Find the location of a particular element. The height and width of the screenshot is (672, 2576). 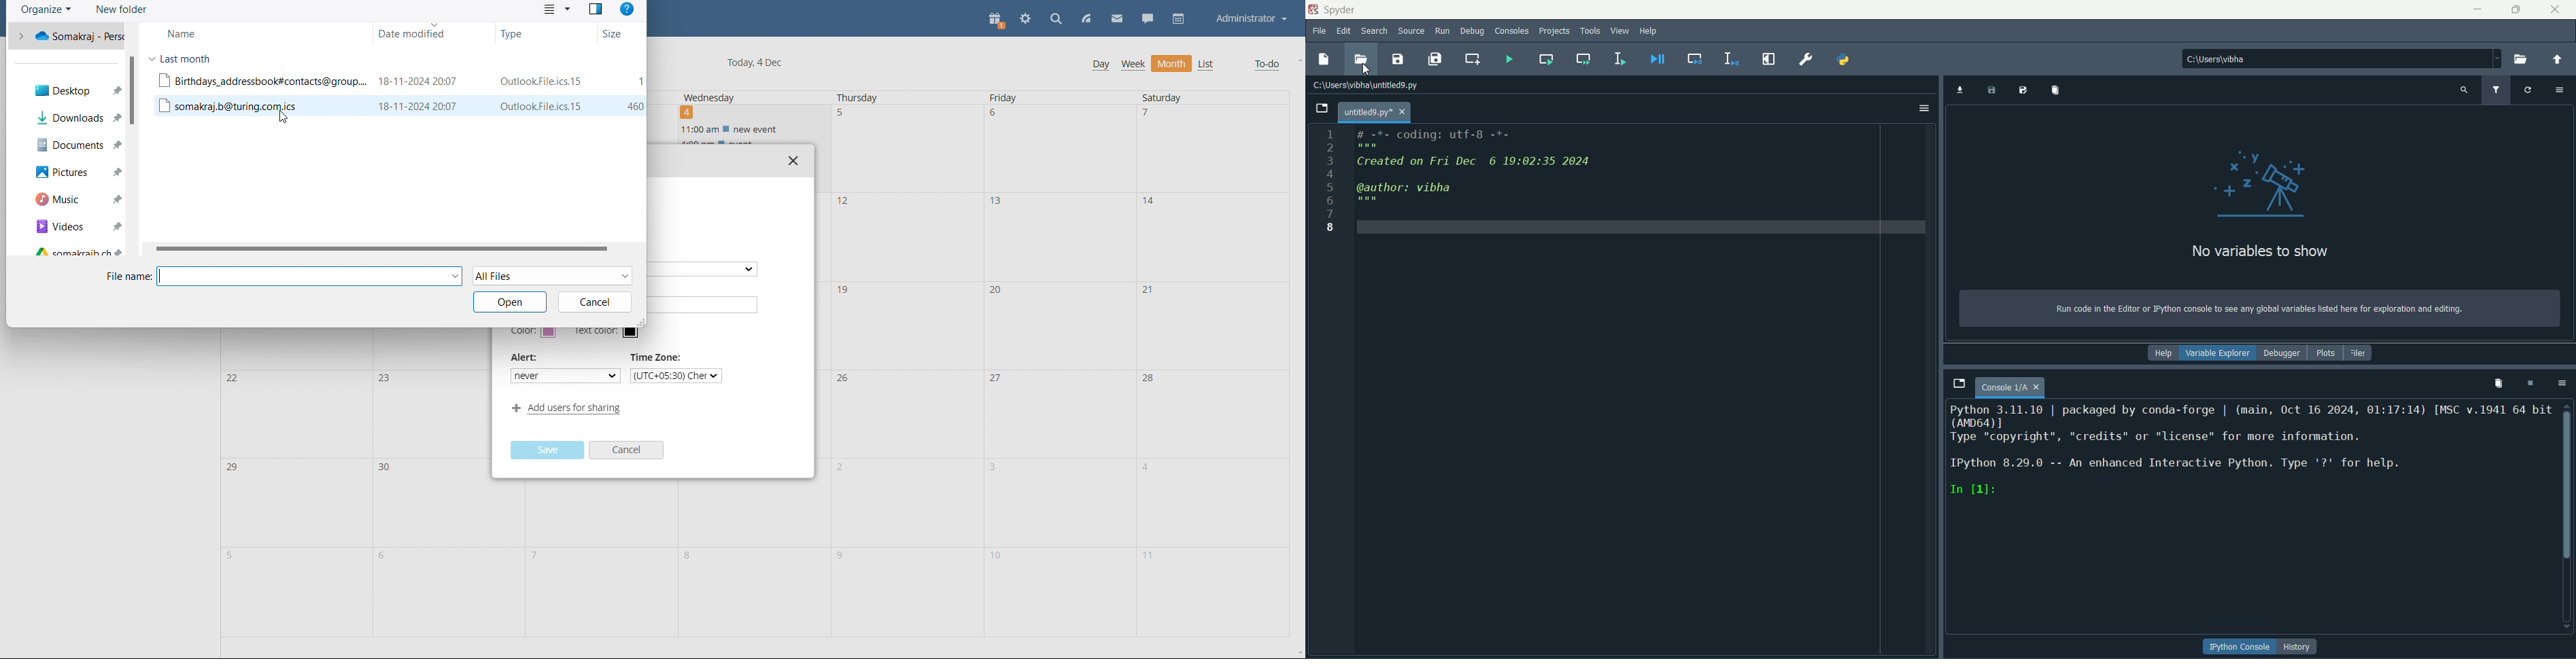

debug cell is located at coordinates (1694, 58).